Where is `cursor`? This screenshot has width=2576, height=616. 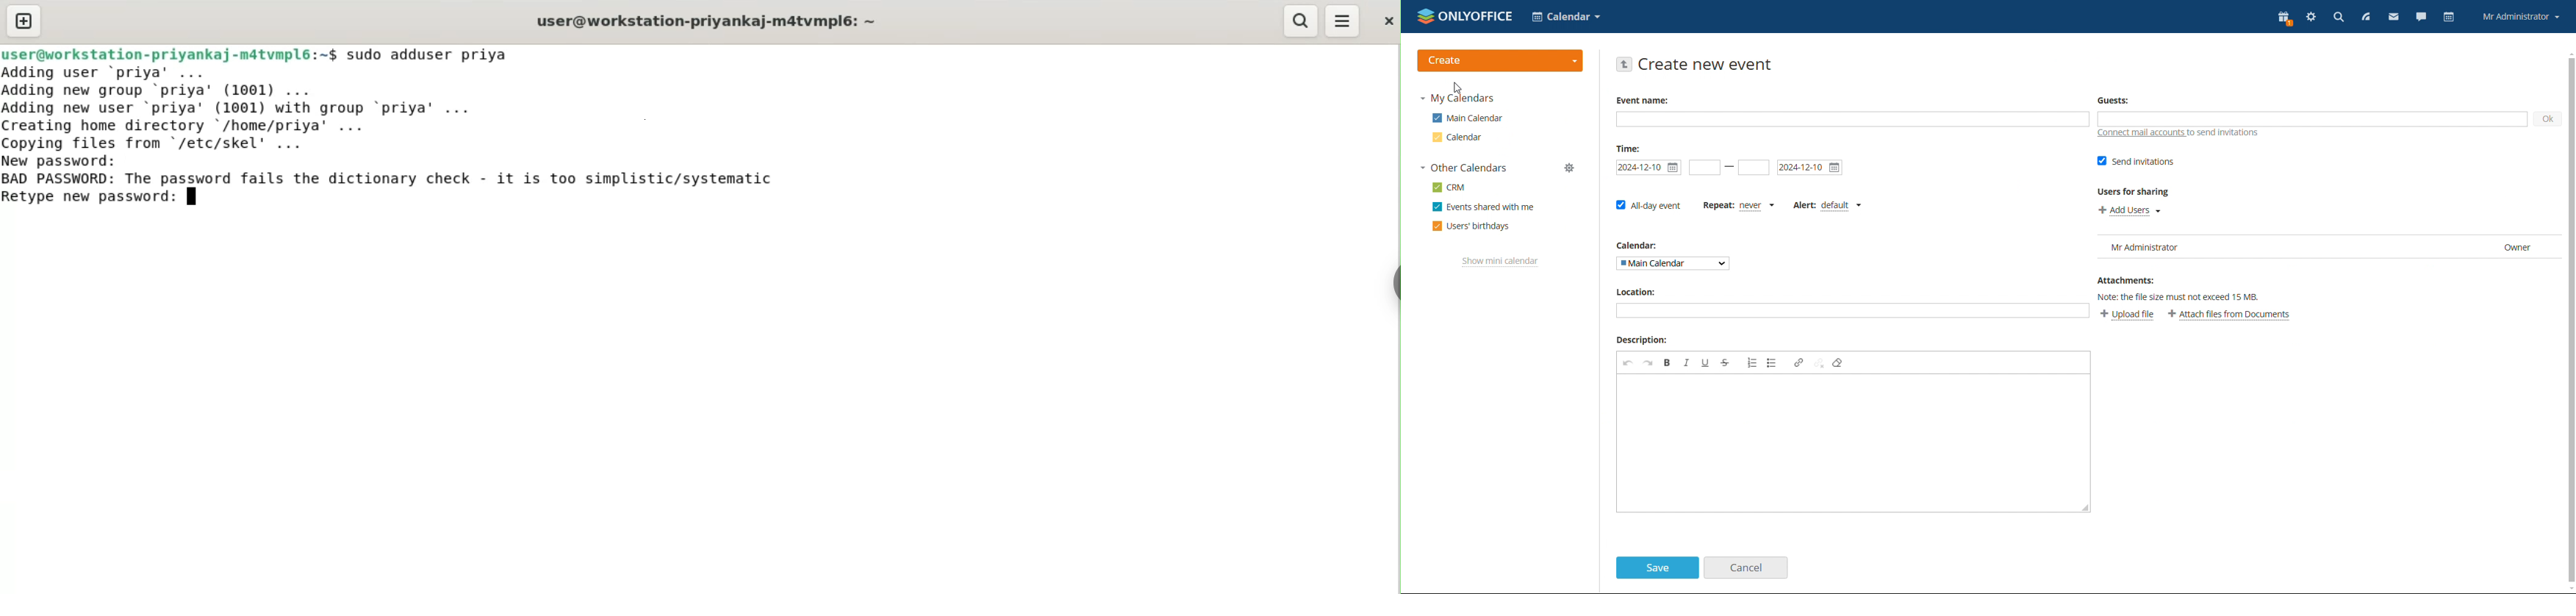
cursor is located at coordinates (1461, 88).